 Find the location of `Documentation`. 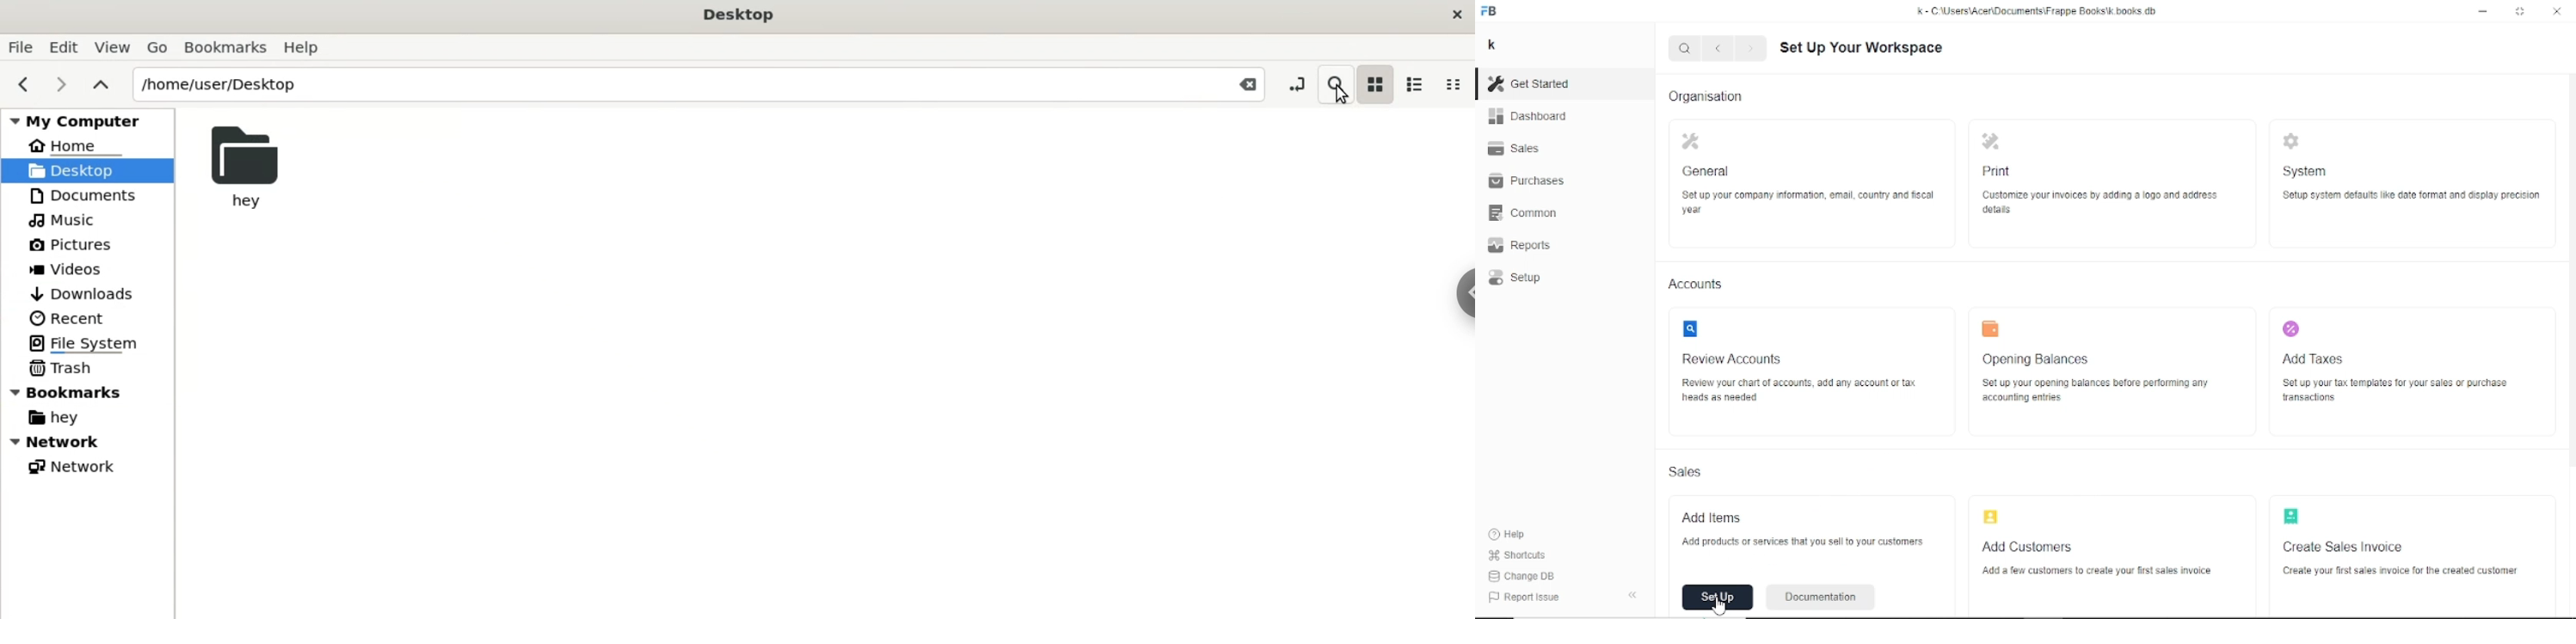

Documentation is located at coordinates (1820, 598).